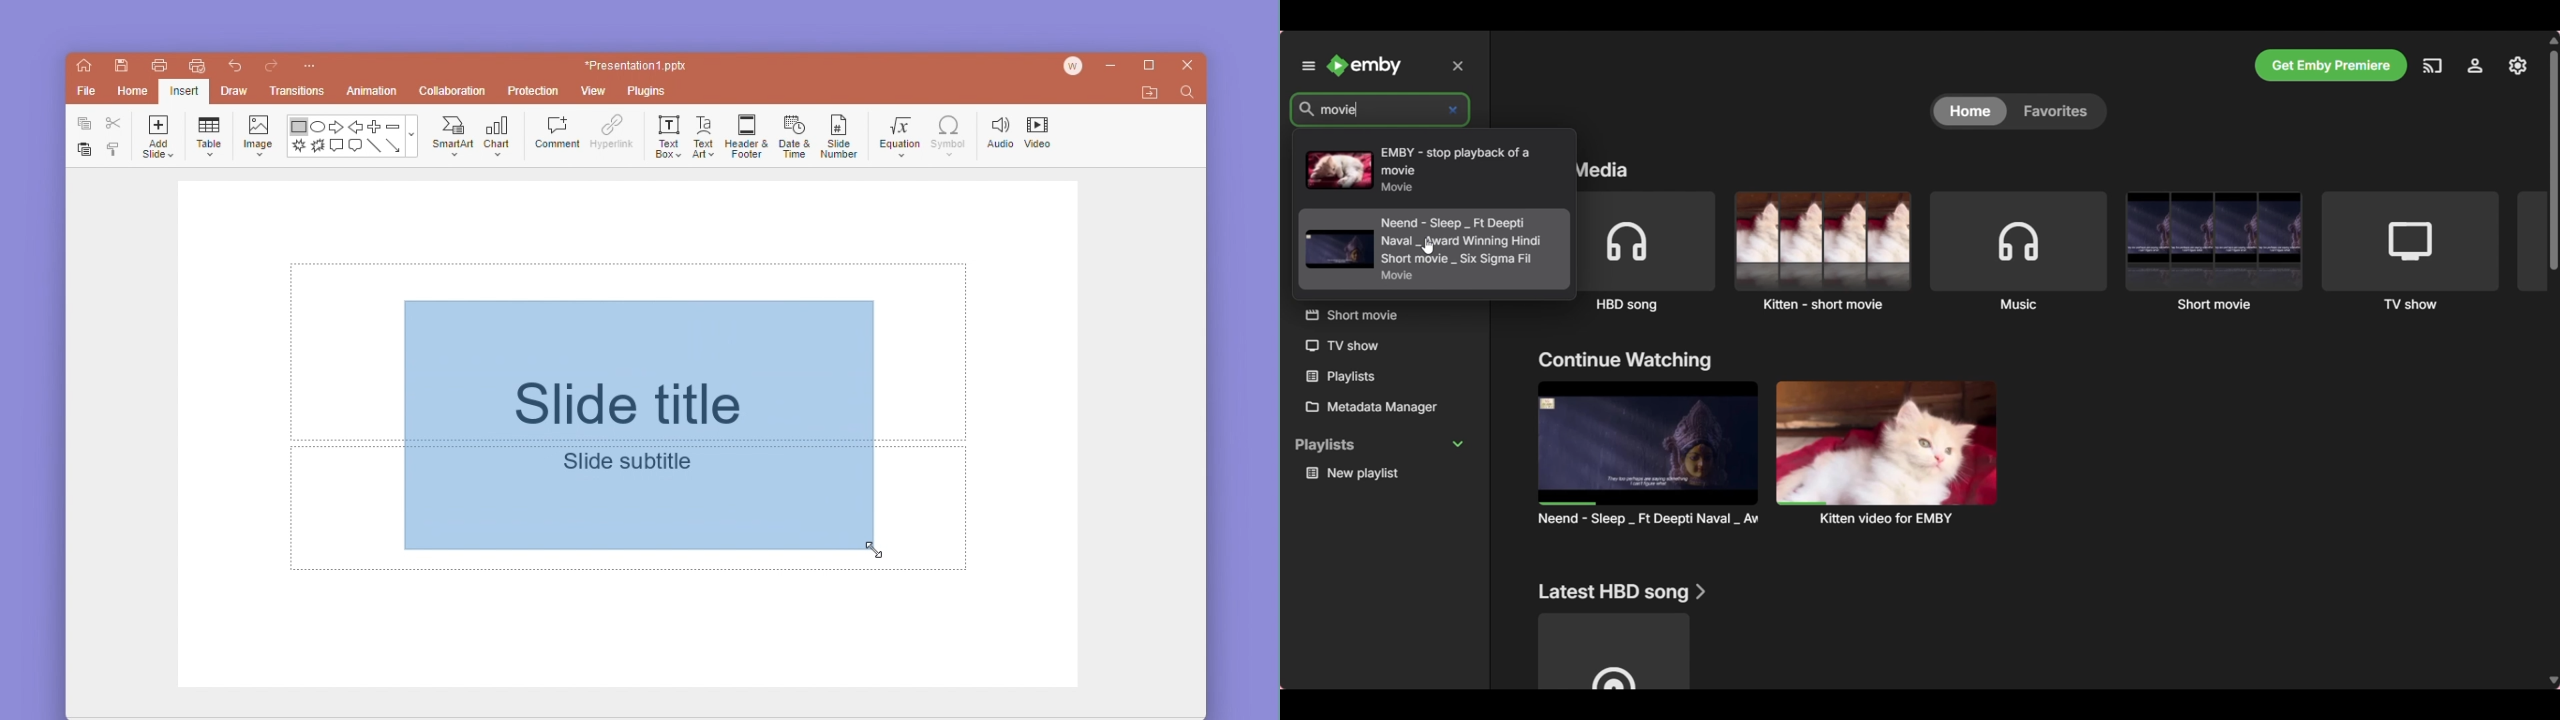 The image size is (2576, 728). I want to click on plus, so click(373, 126).